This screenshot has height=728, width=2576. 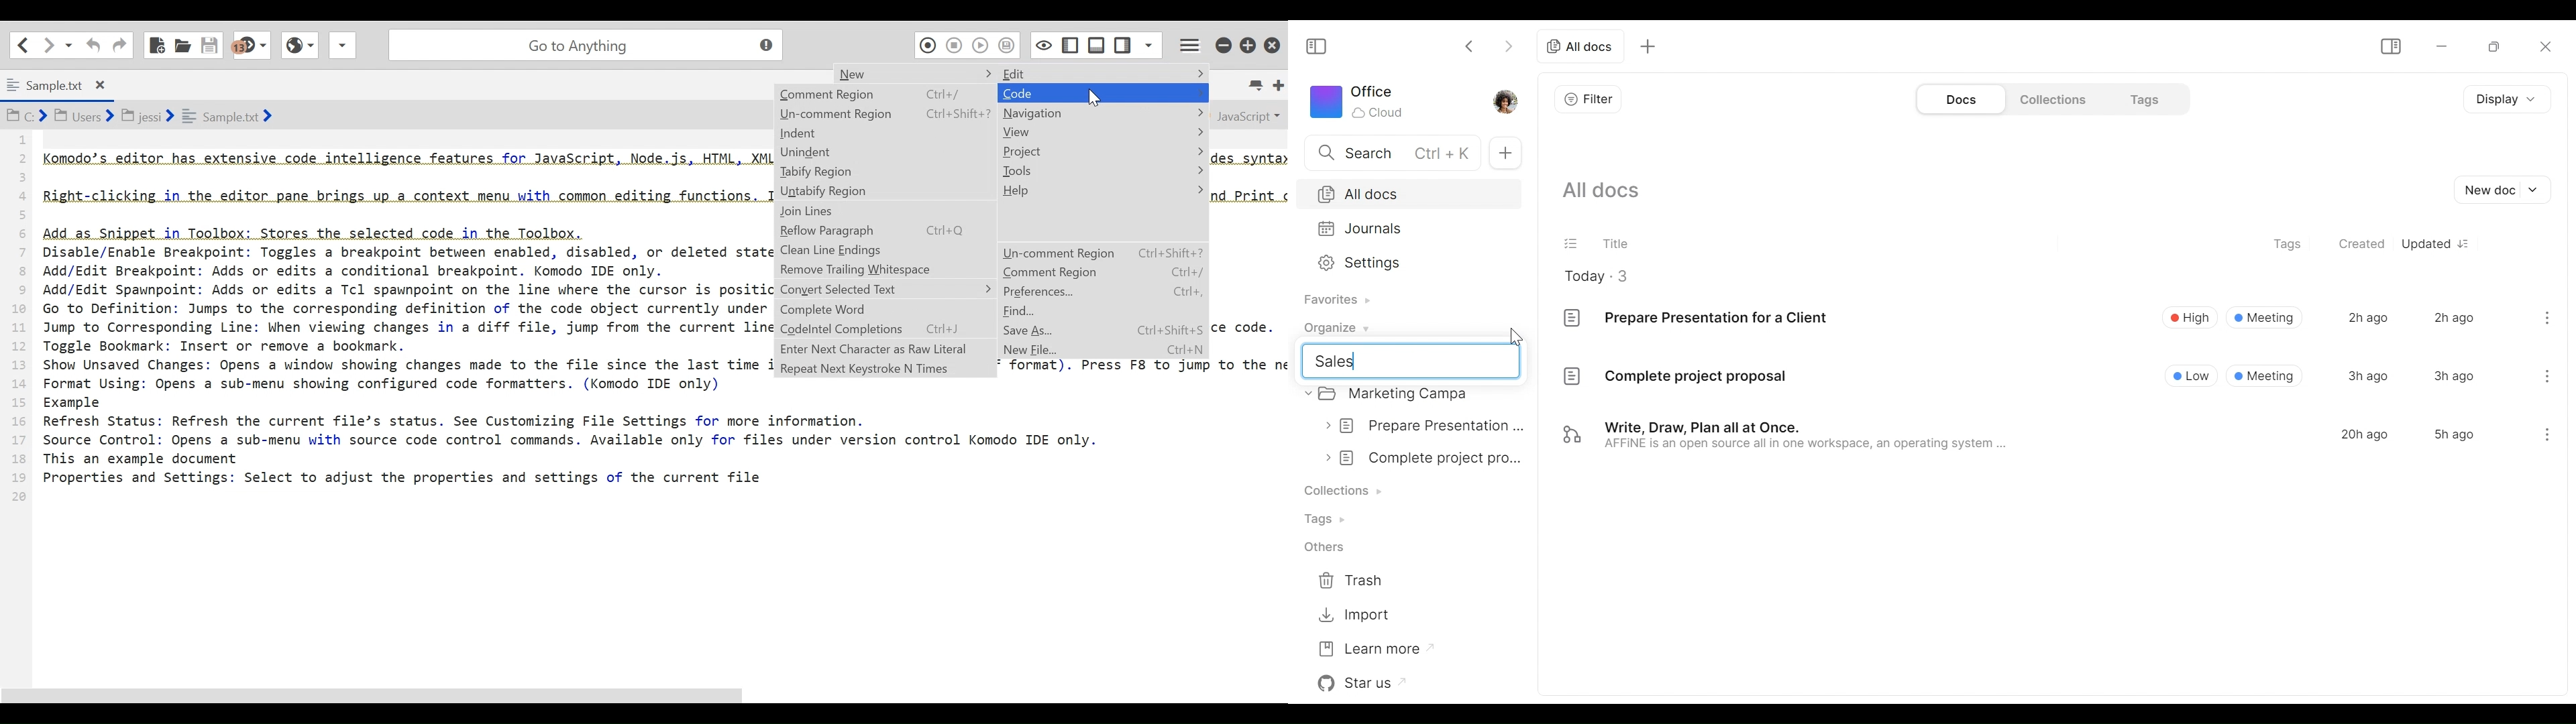 What do you see at coordinates (1358, 612) in the screenshot?
I see `Import` at bounding box center [1358, 612].